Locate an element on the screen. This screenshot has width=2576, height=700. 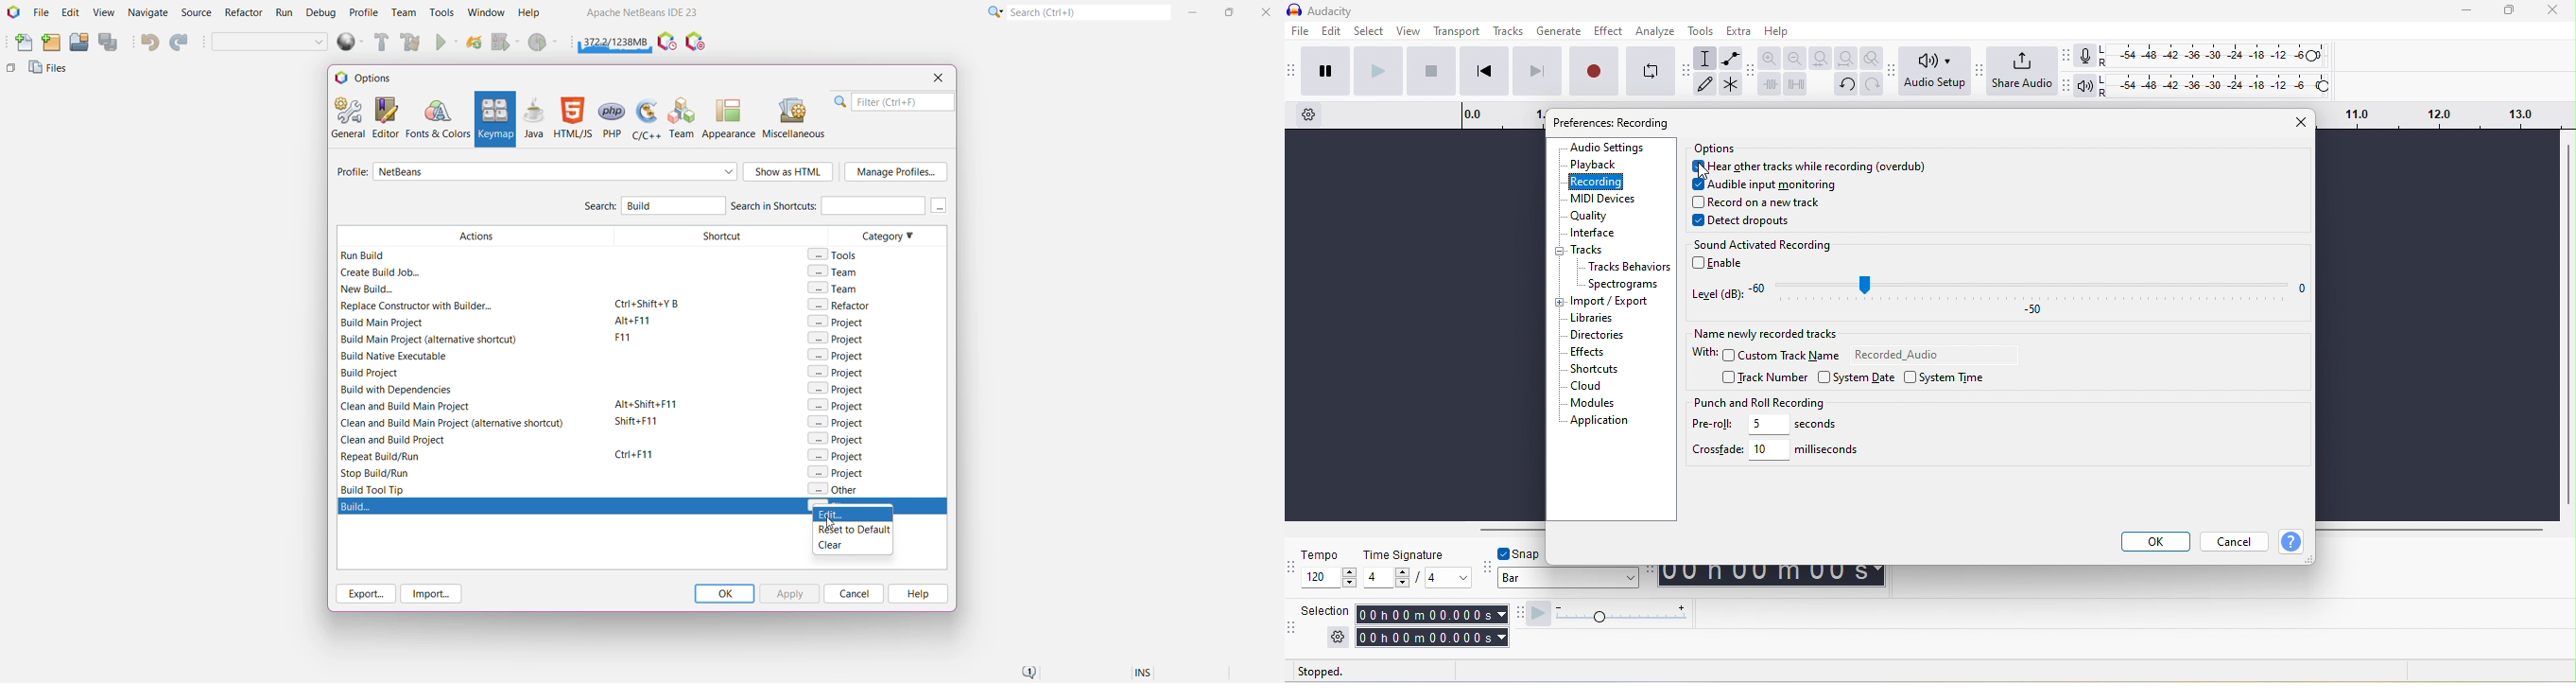
audacity audio setup toolbar is located at coordinates (1896, 72).